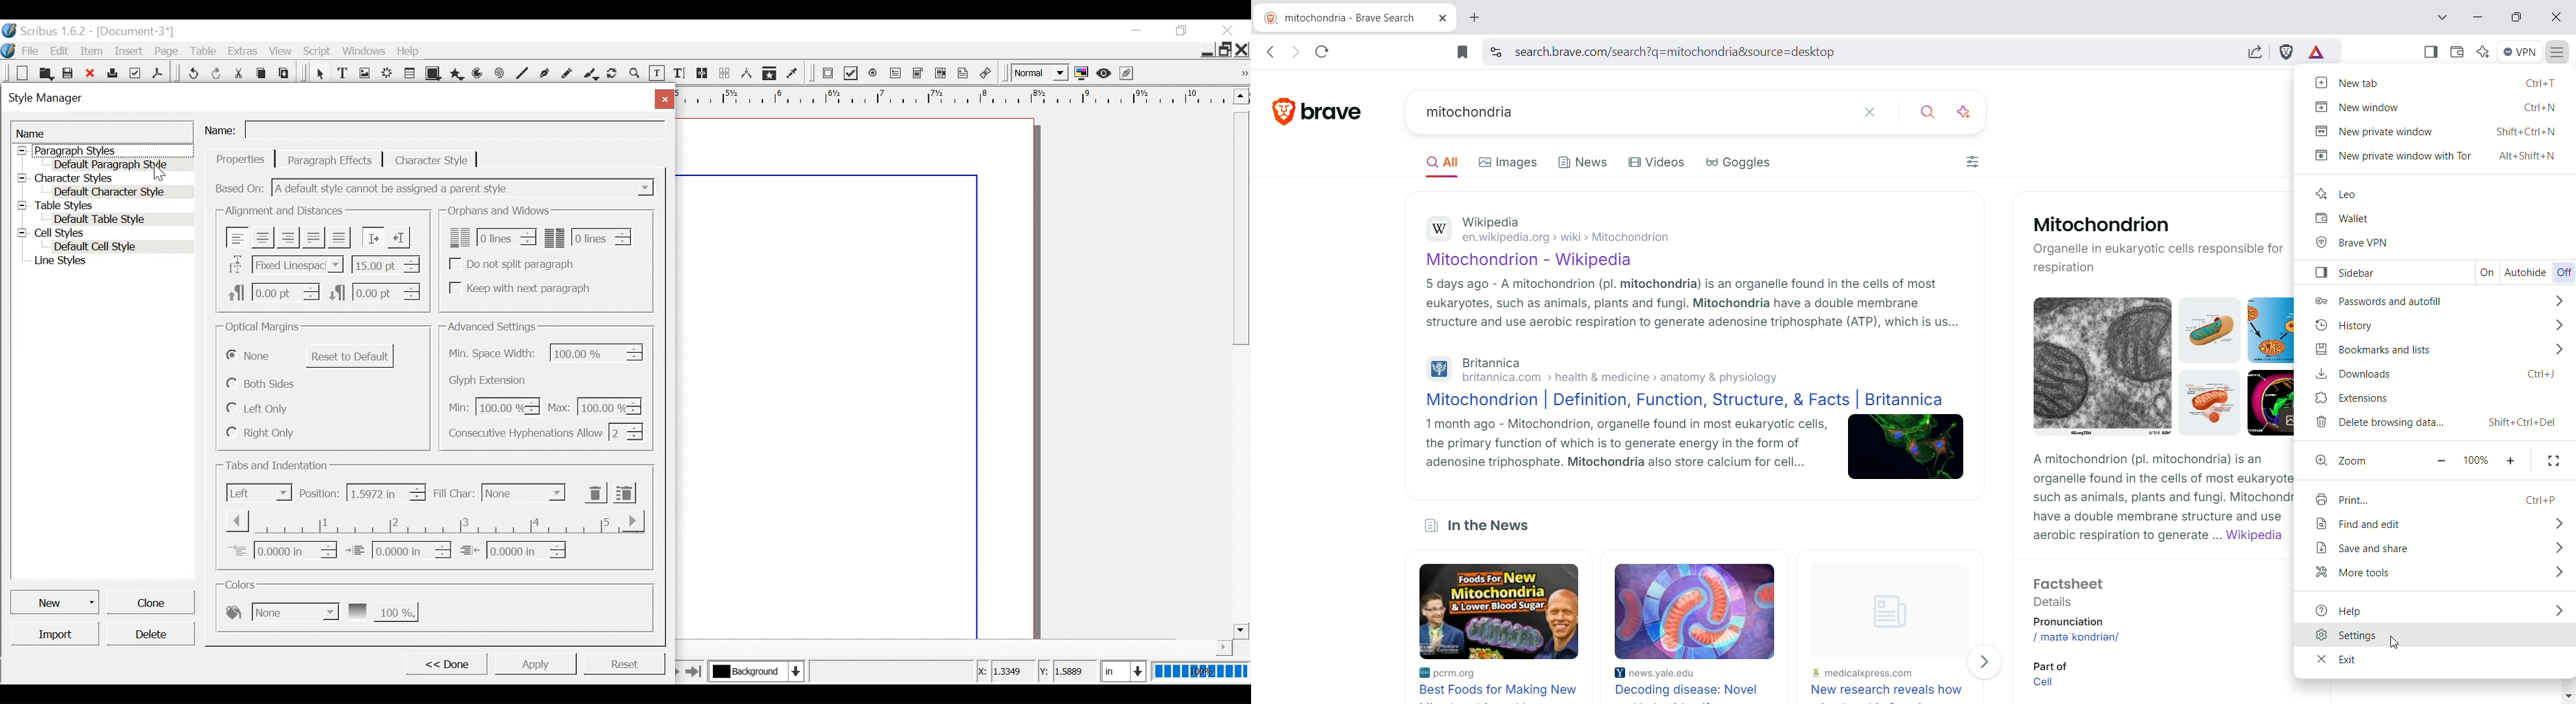 This screenshot has width=2576, height=728. Describe the element at coordinates (92, 51) in the screenshot. I see `Item` at that location.